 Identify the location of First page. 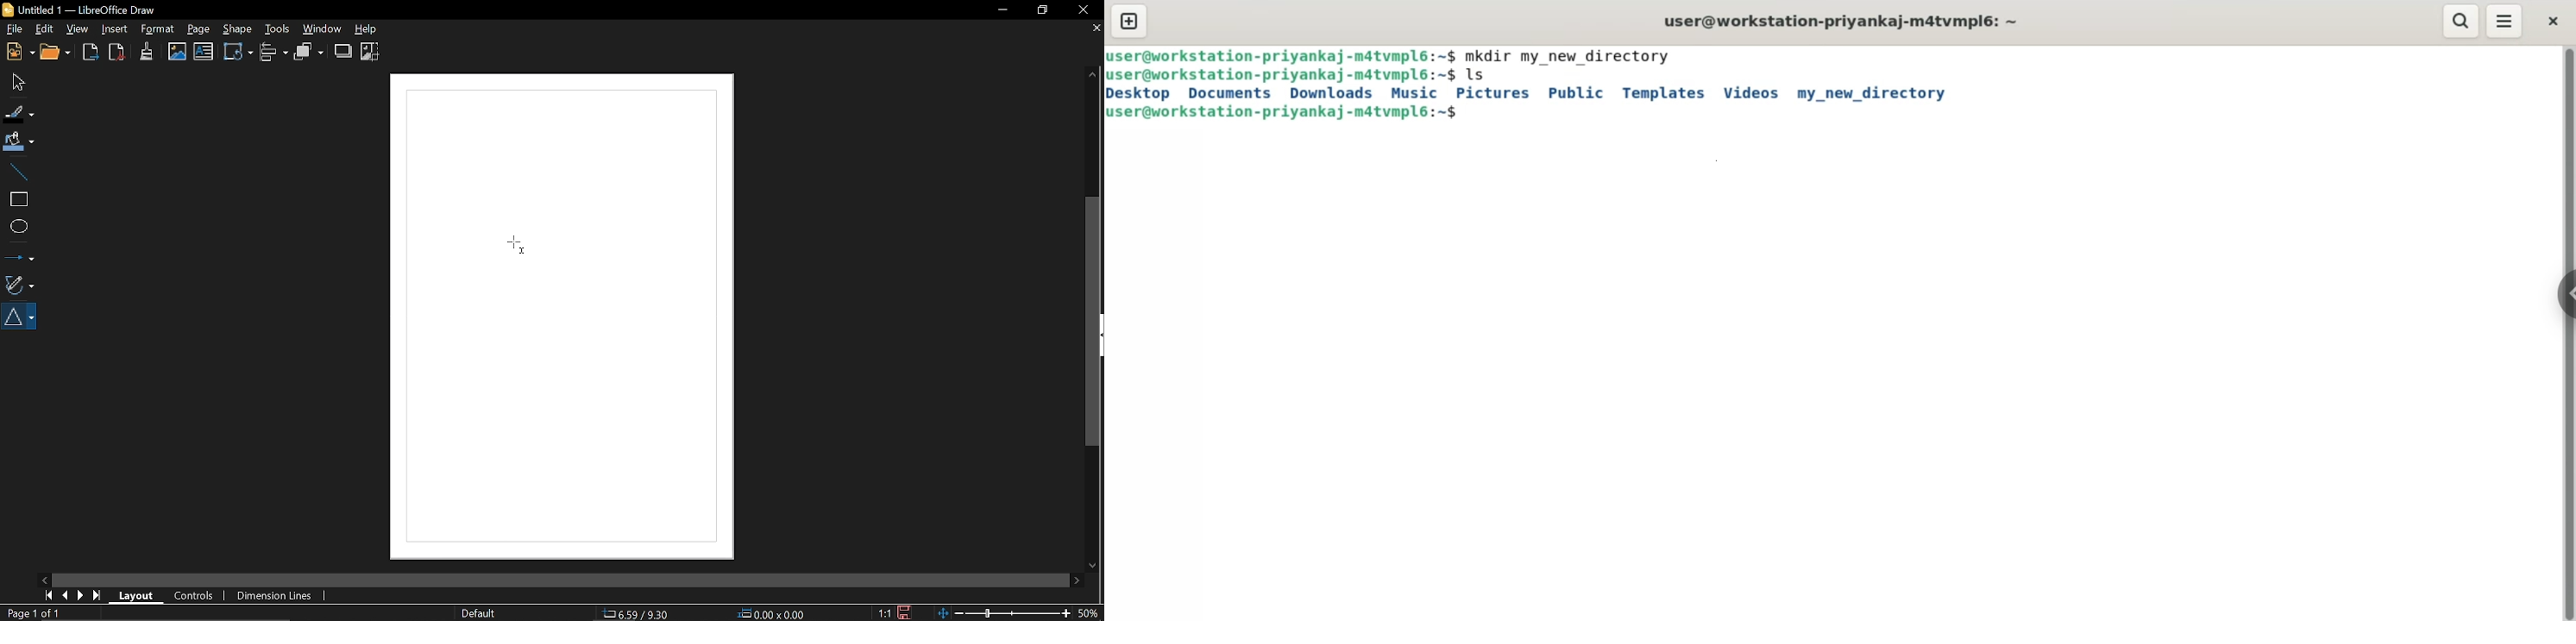
(47, 595).